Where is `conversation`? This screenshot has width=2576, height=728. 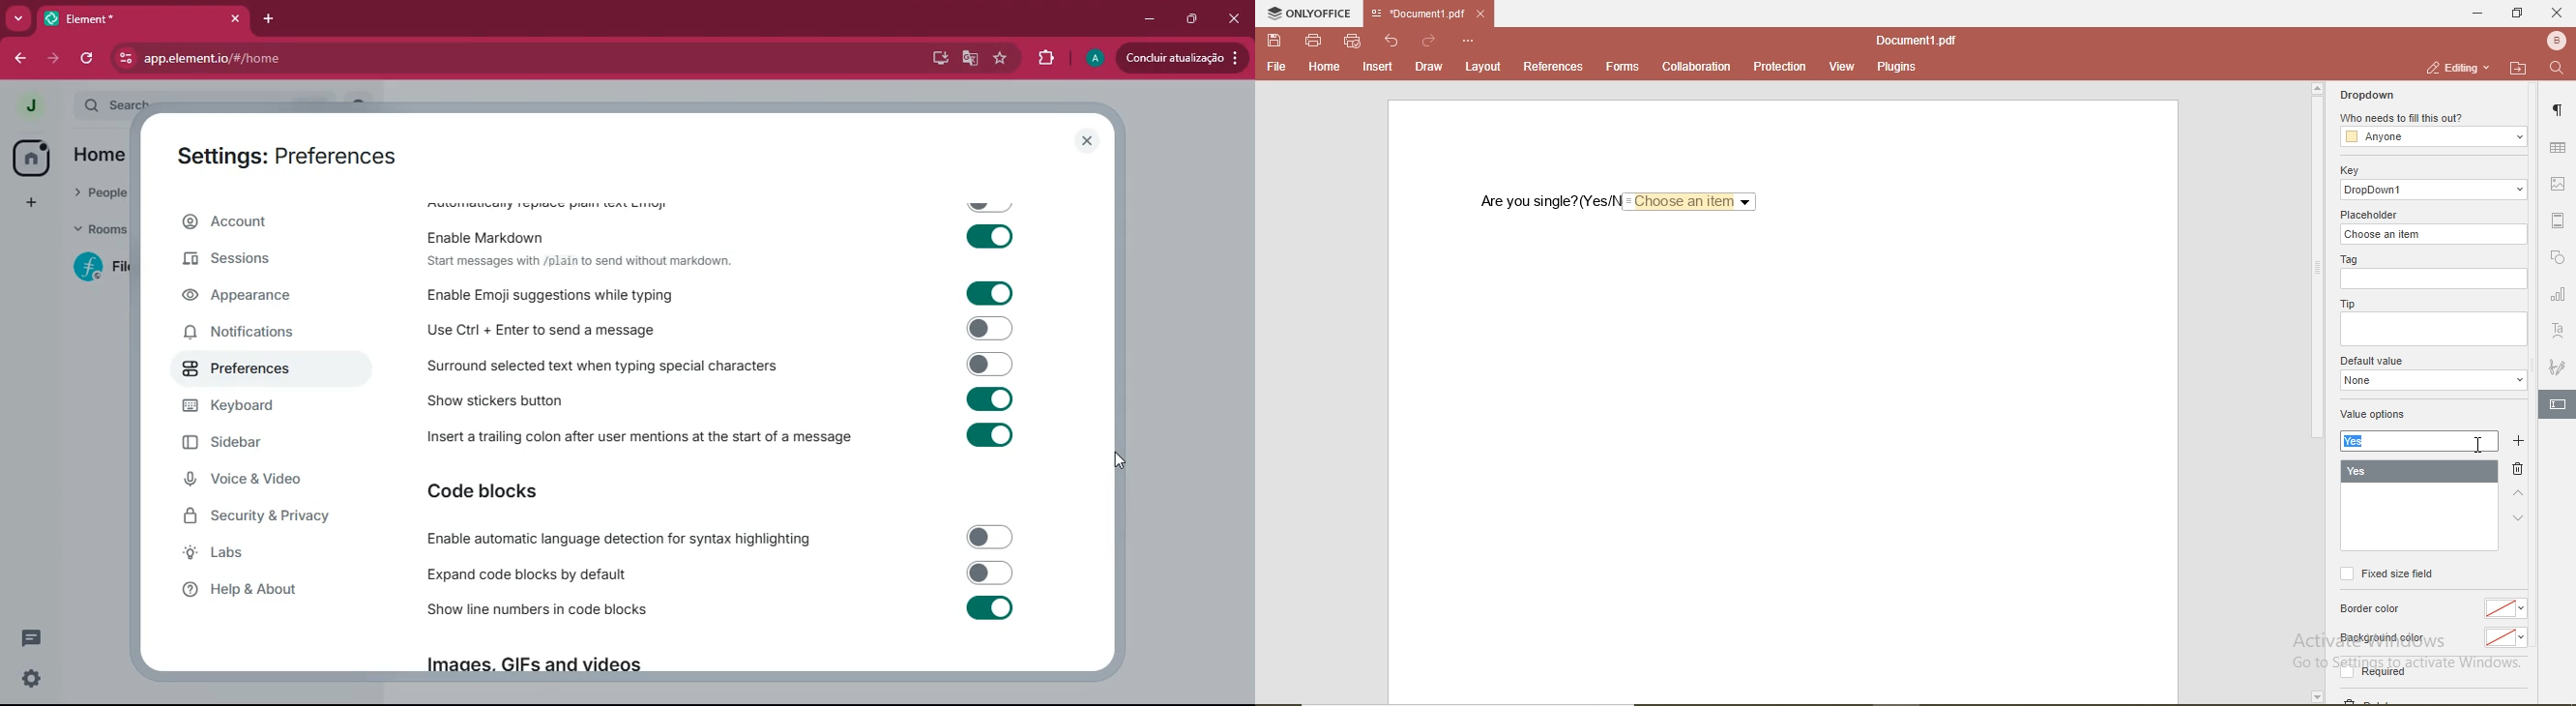 conversation is located at coordinates (29, 638).